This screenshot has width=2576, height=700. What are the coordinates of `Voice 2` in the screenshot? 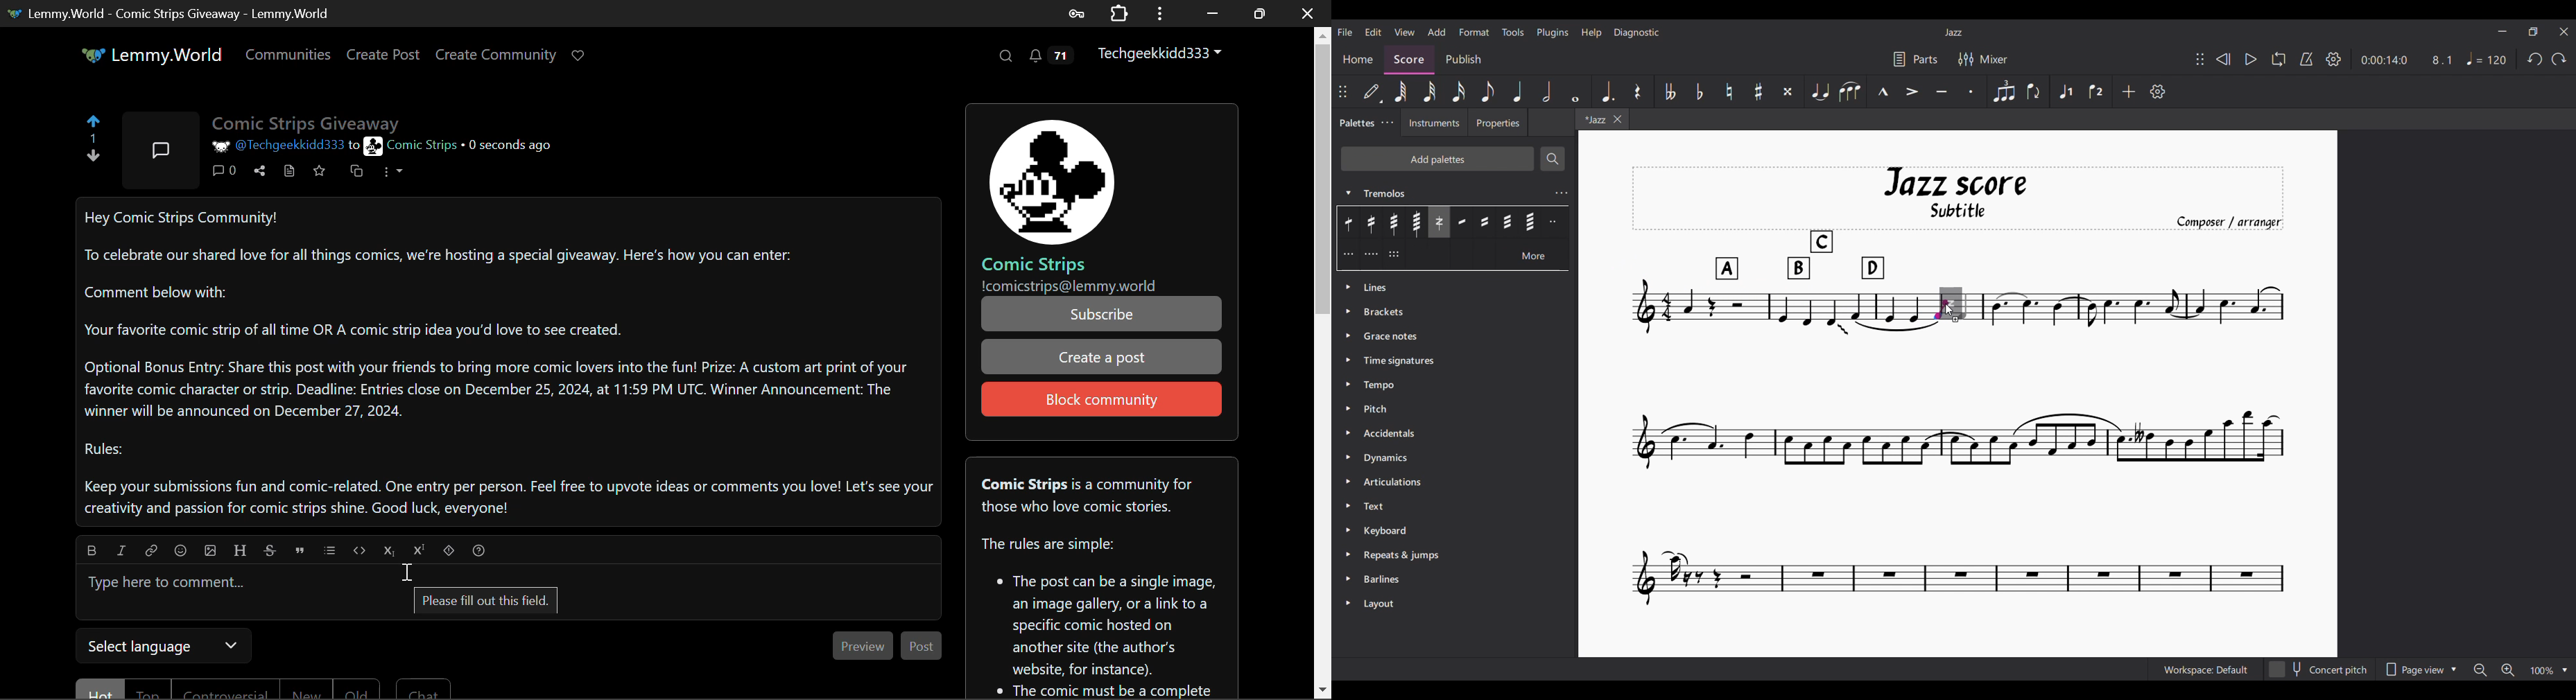 It's located at (2096, 91).